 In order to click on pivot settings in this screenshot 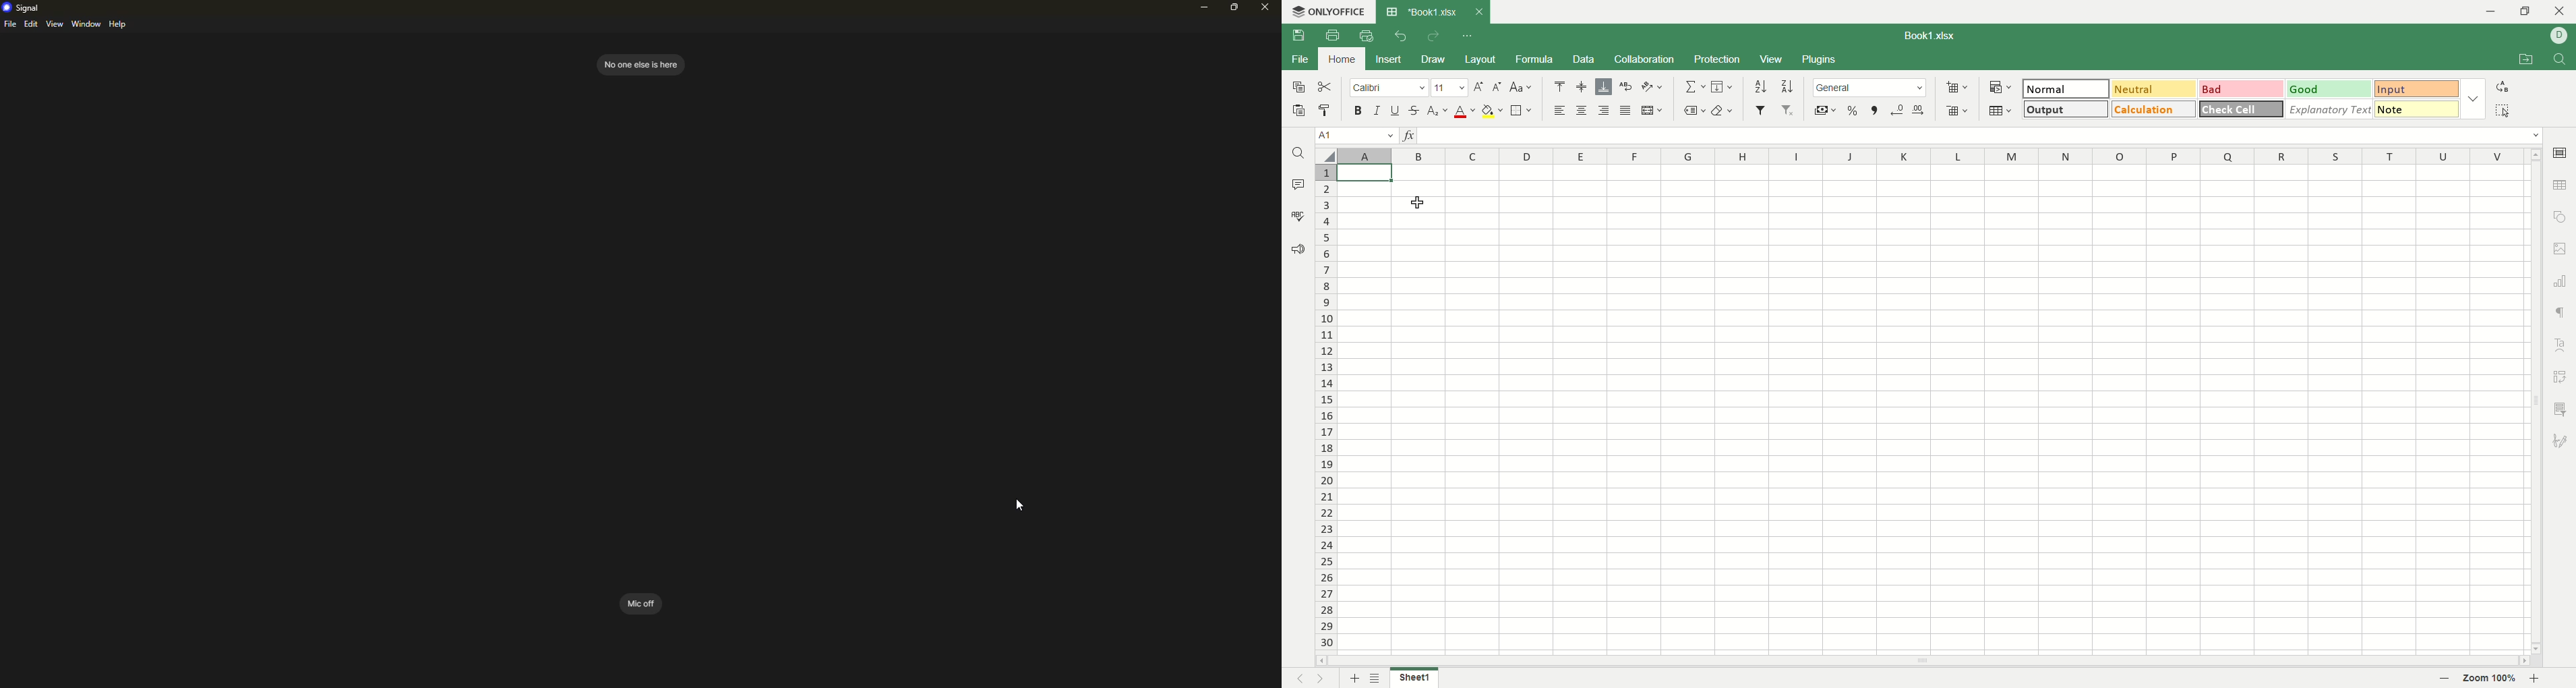, I will do `click(2563, 376)`.